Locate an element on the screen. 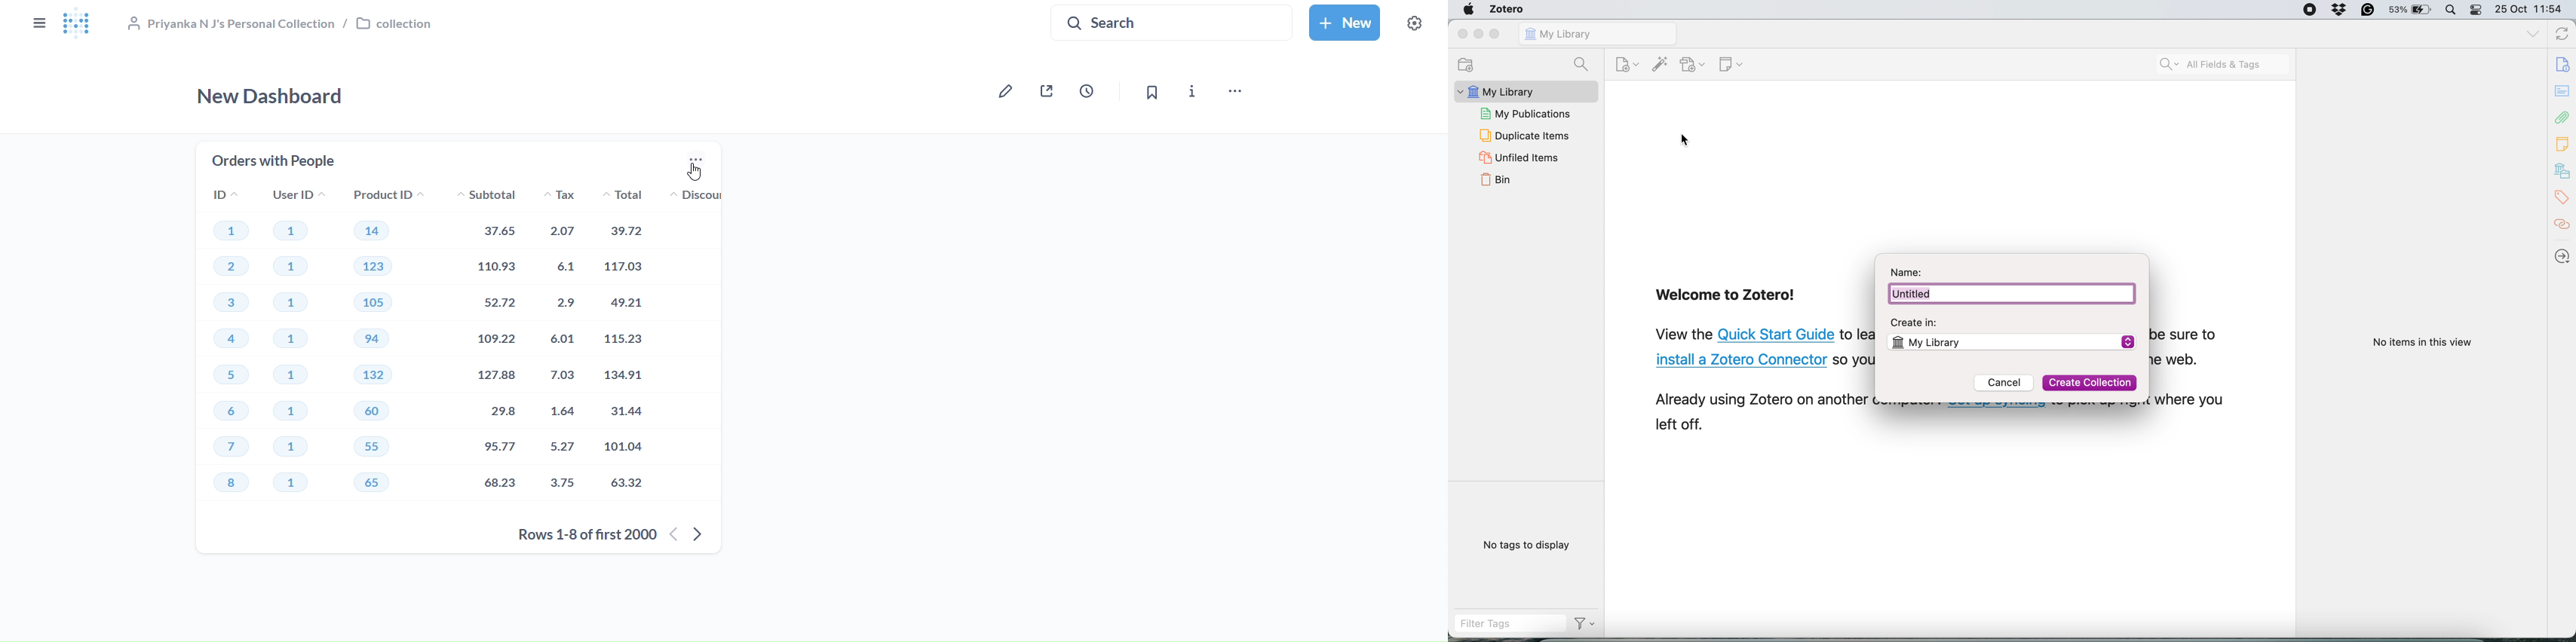 The image size is (2576, 644). document is located at coordinates (2565, 65).